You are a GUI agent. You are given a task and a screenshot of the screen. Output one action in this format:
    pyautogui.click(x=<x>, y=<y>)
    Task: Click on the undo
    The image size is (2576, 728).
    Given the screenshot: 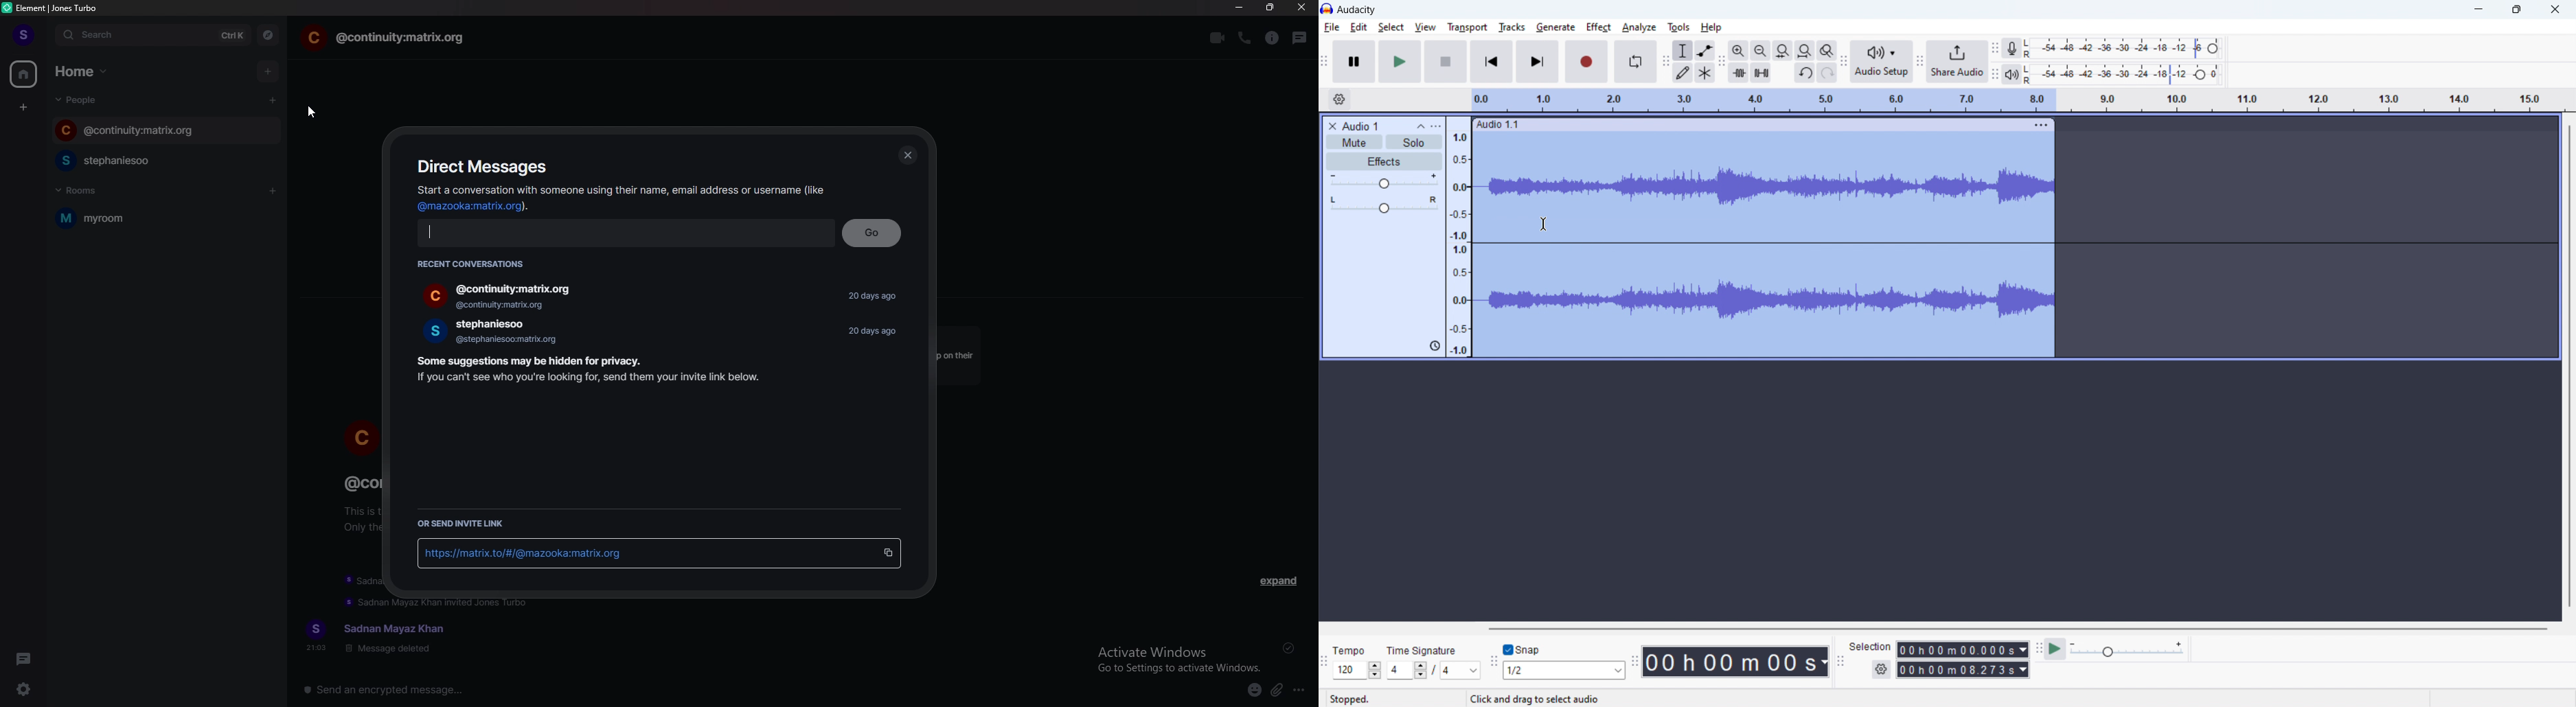 What is the action you would take?
    pyautogui.click(x=1805, y=73)
    